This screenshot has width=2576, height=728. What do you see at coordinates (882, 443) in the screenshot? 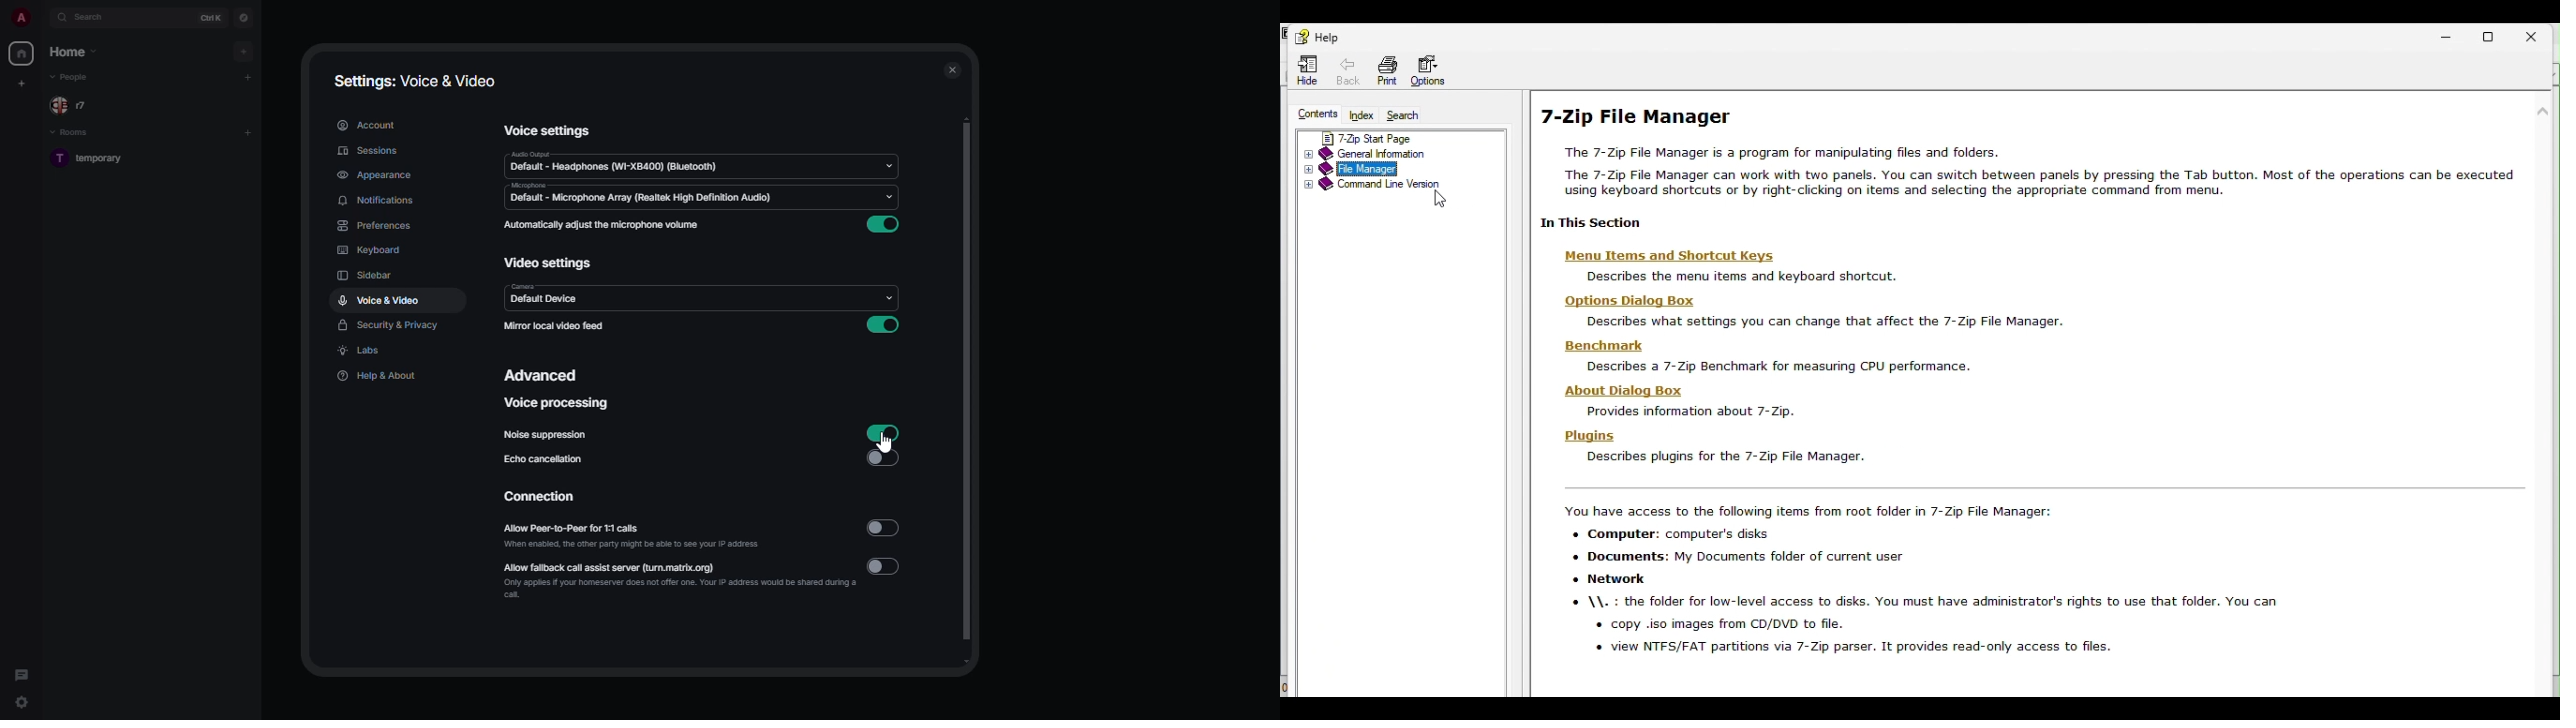
I see `cursor` at bounding box center [882, 443].